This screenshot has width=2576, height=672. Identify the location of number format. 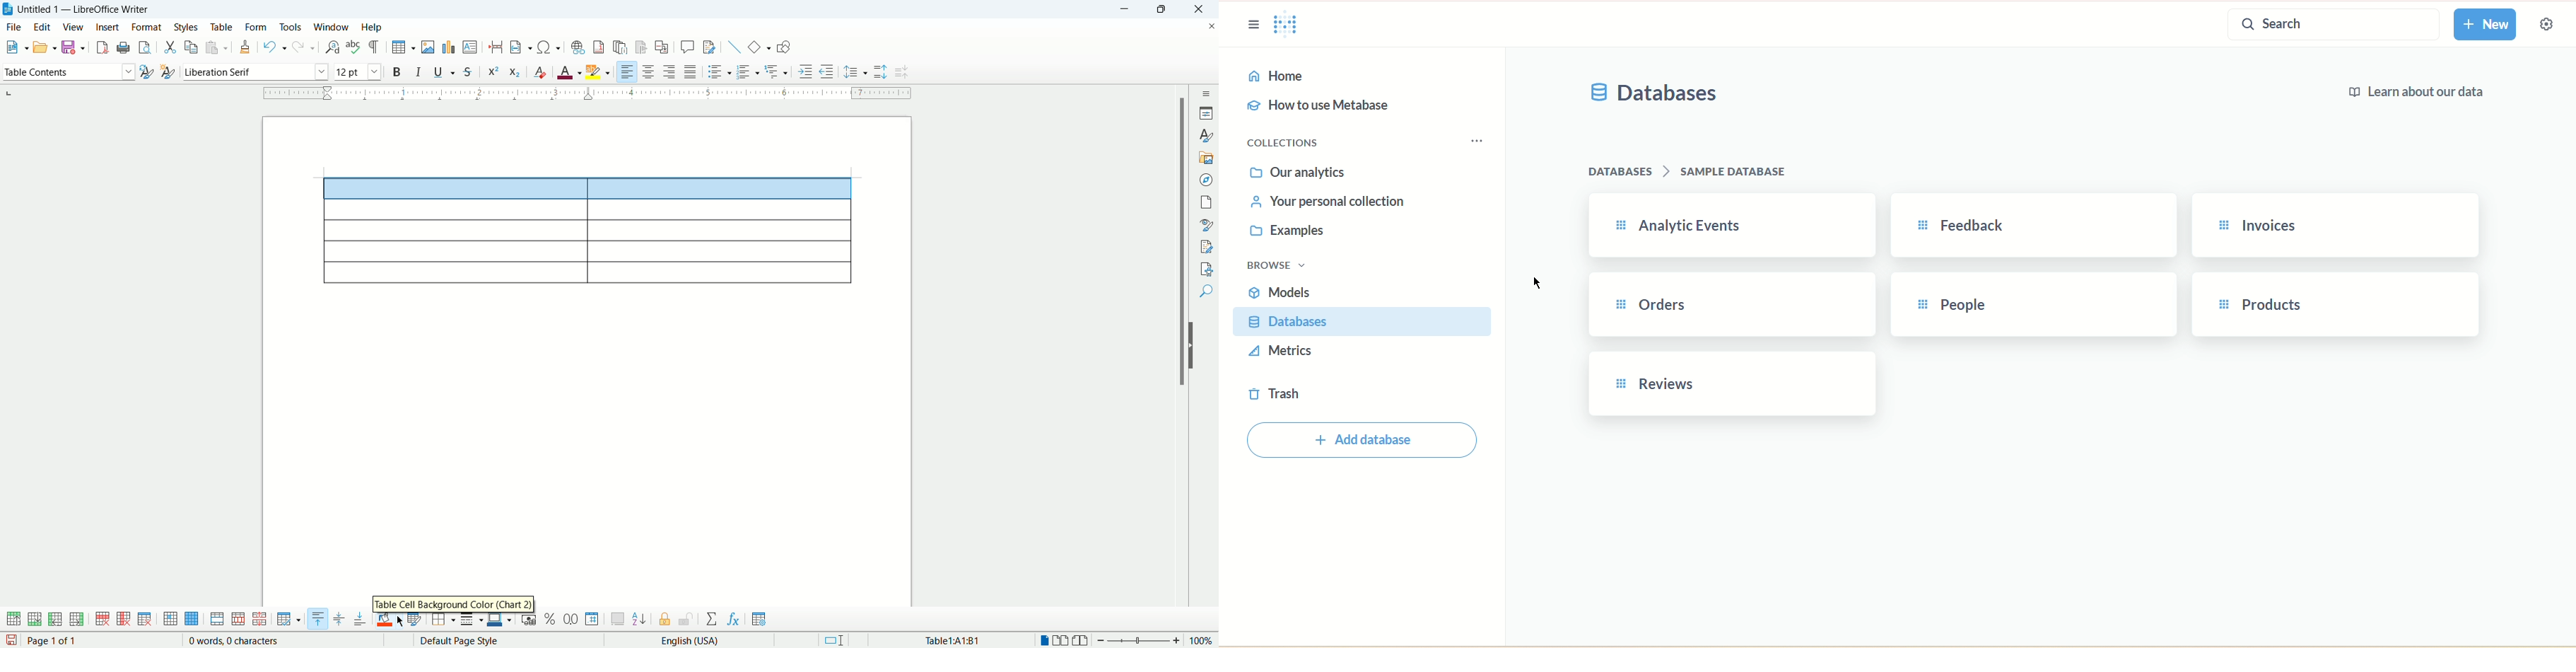
(593, 618).